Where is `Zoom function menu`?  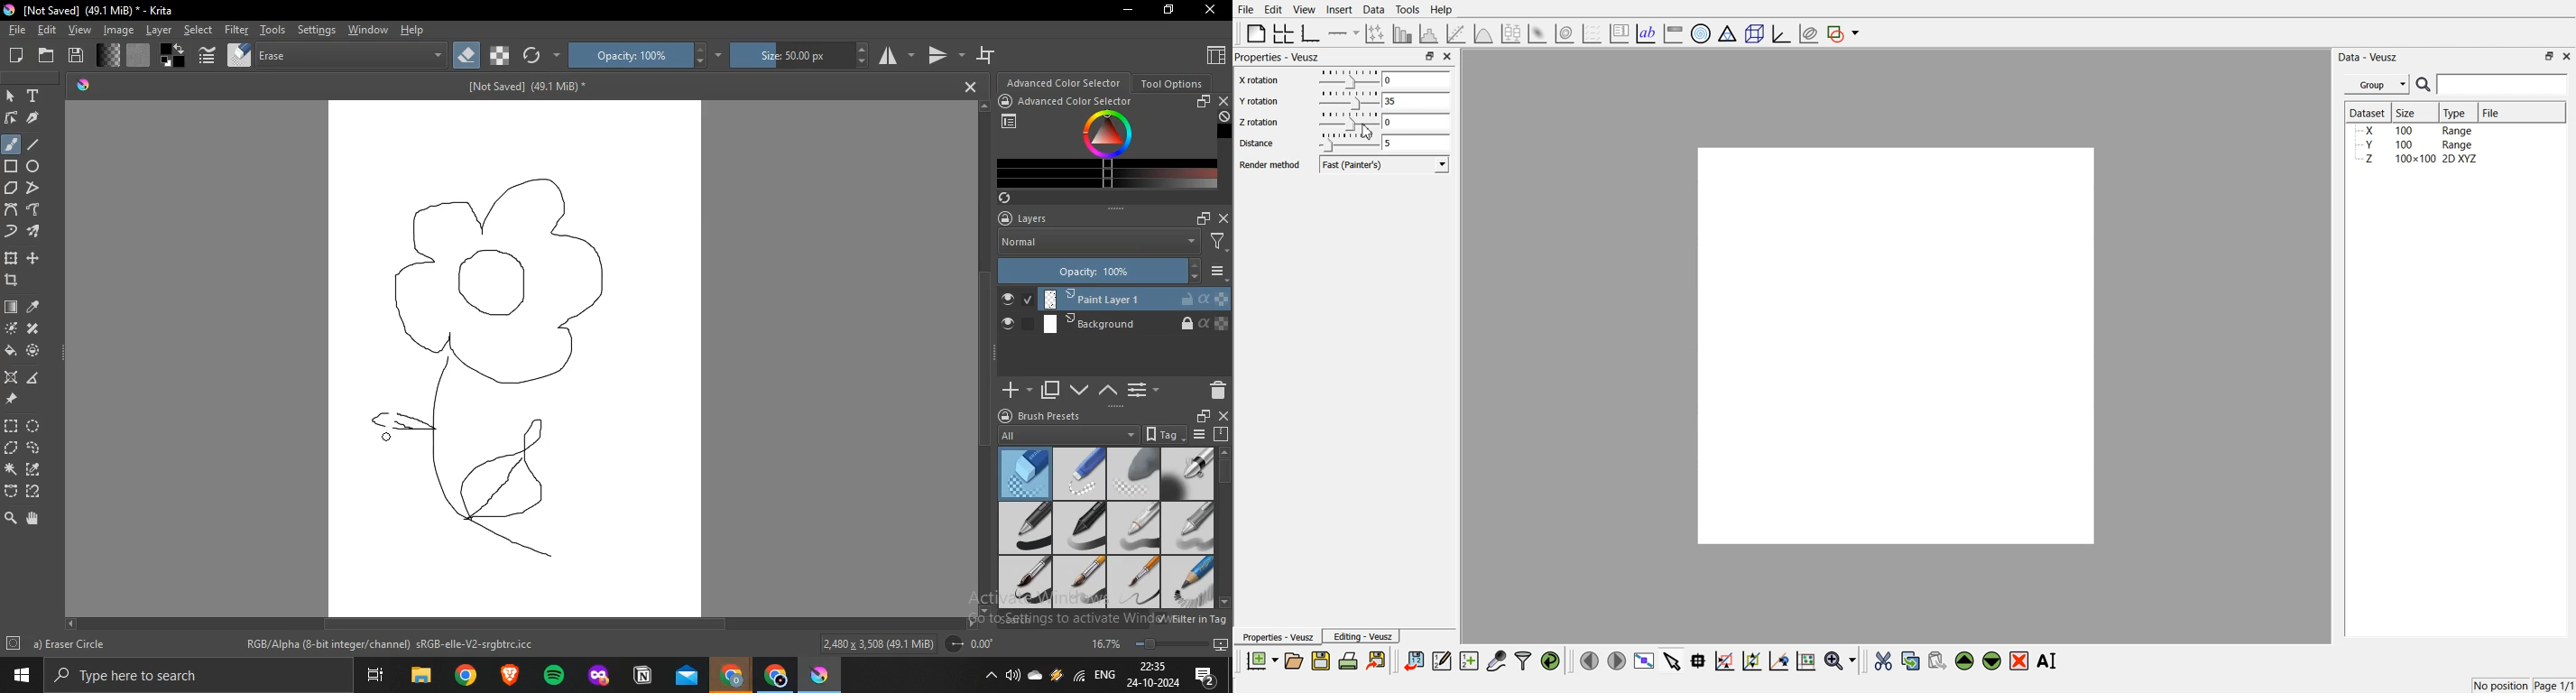 Zoom function menu is located at coordinates (1842, 660).